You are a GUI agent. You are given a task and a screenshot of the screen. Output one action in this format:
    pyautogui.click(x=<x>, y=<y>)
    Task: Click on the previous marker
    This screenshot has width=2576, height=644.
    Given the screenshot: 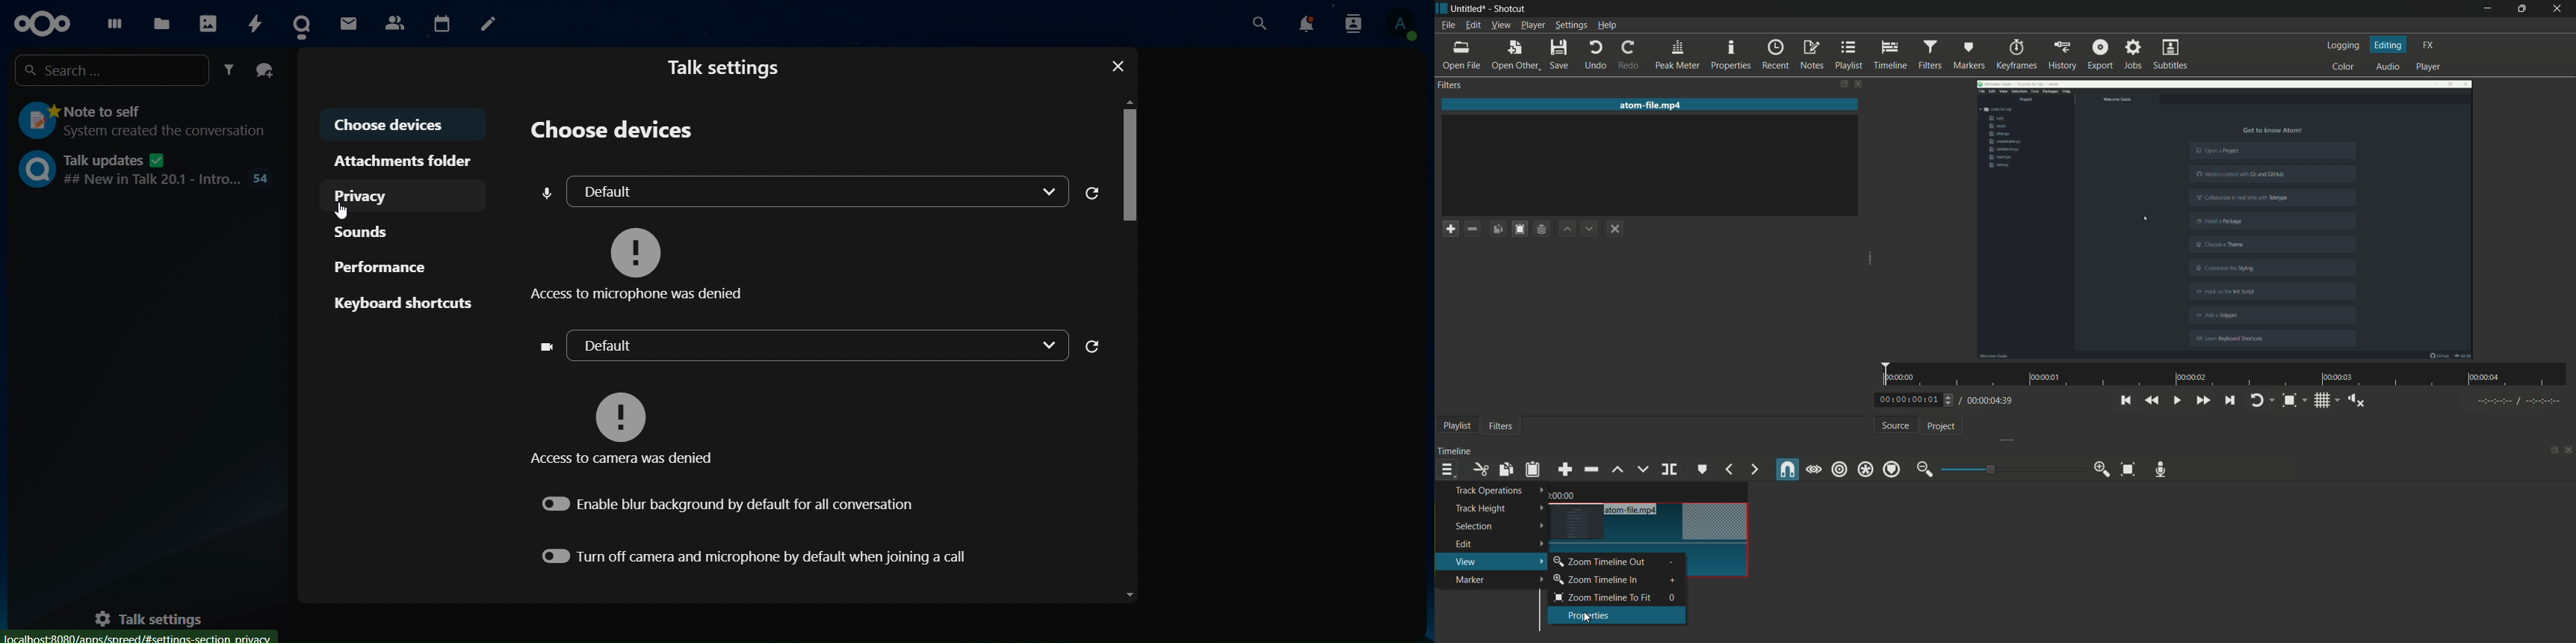 What is the action you would take?
    pyautogui.click(x=1730, y=469)
    